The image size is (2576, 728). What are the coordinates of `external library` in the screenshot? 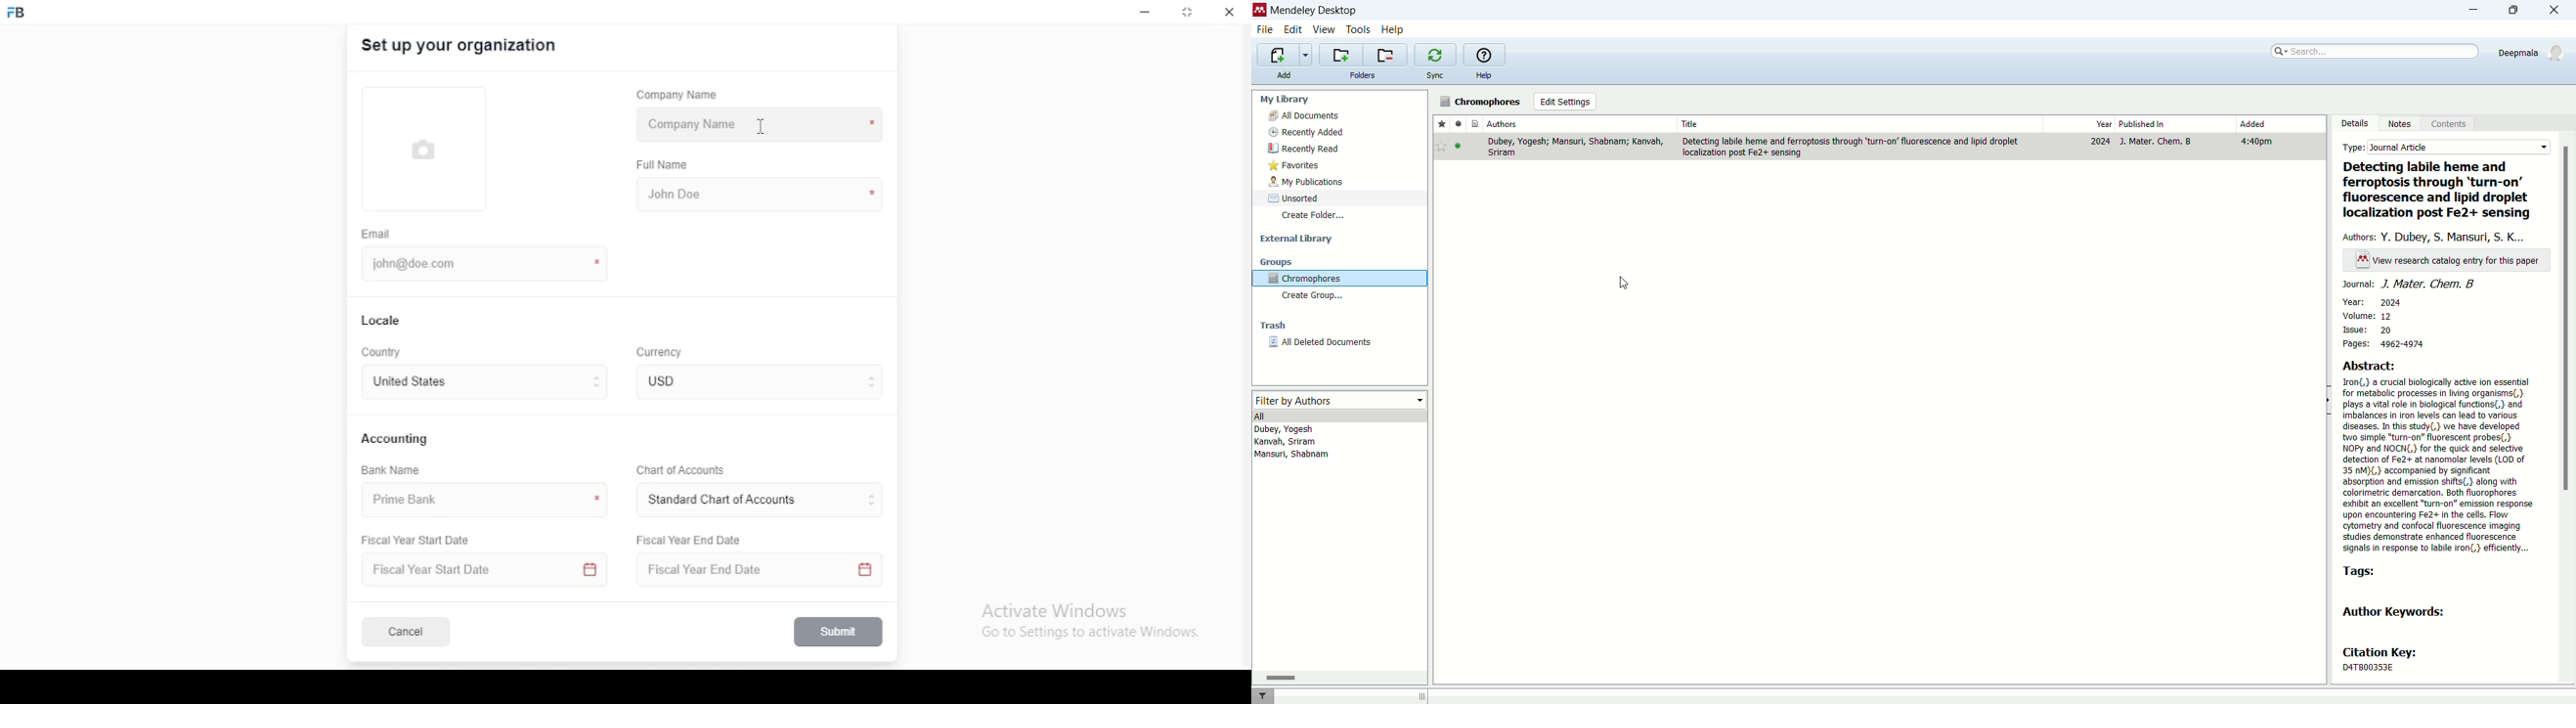 It's located at (1298, 239).